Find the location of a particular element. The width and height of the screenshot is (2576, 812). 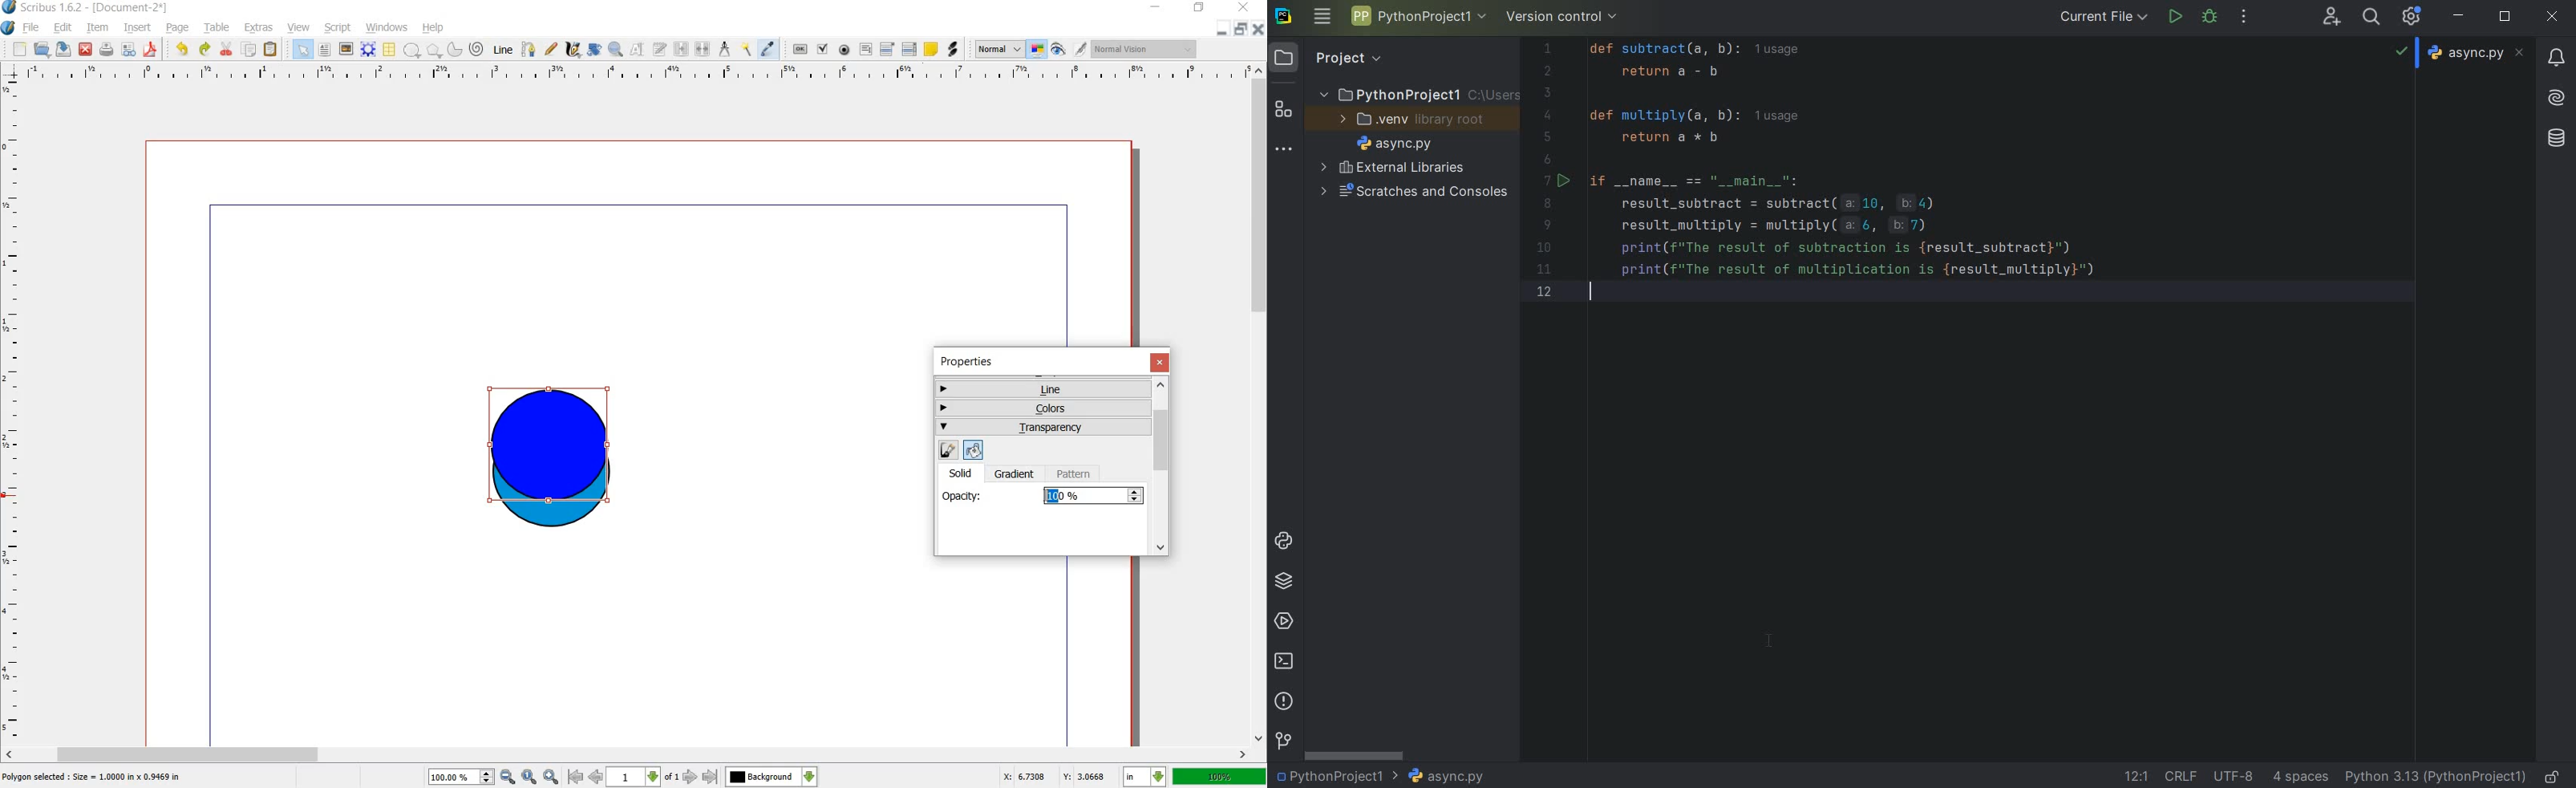

close is located at coordinates (1258, 29).